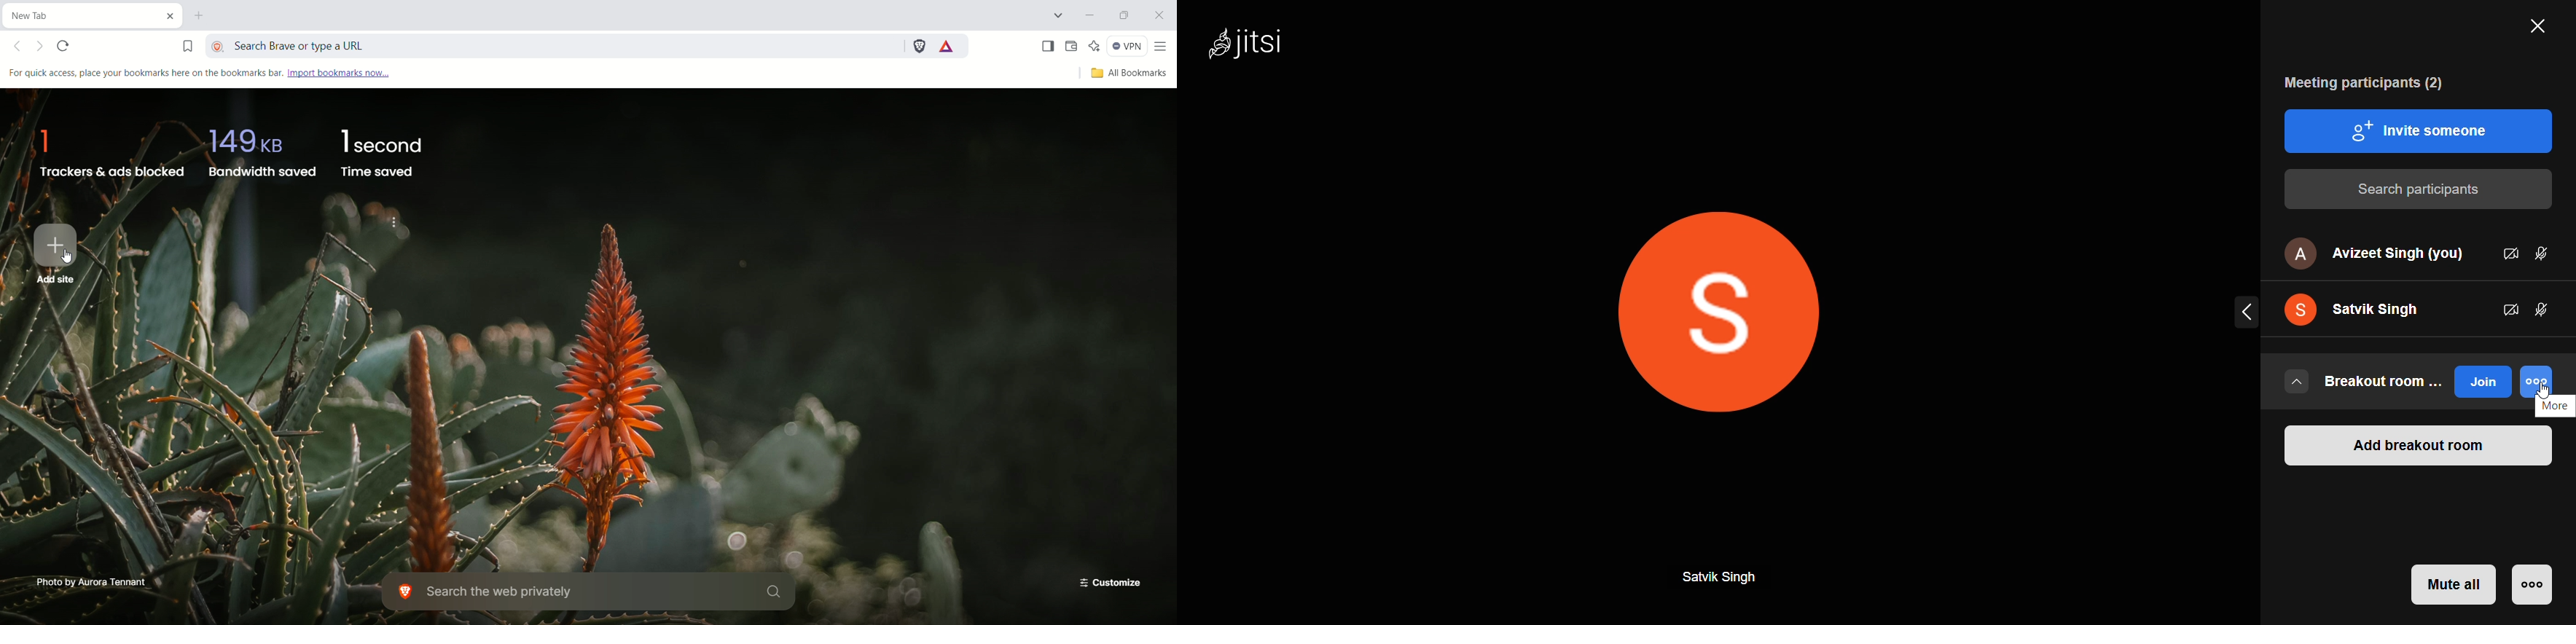 The height and width of the screenshot is (644, 2576). I want to click on customize, so click(1108, 583).